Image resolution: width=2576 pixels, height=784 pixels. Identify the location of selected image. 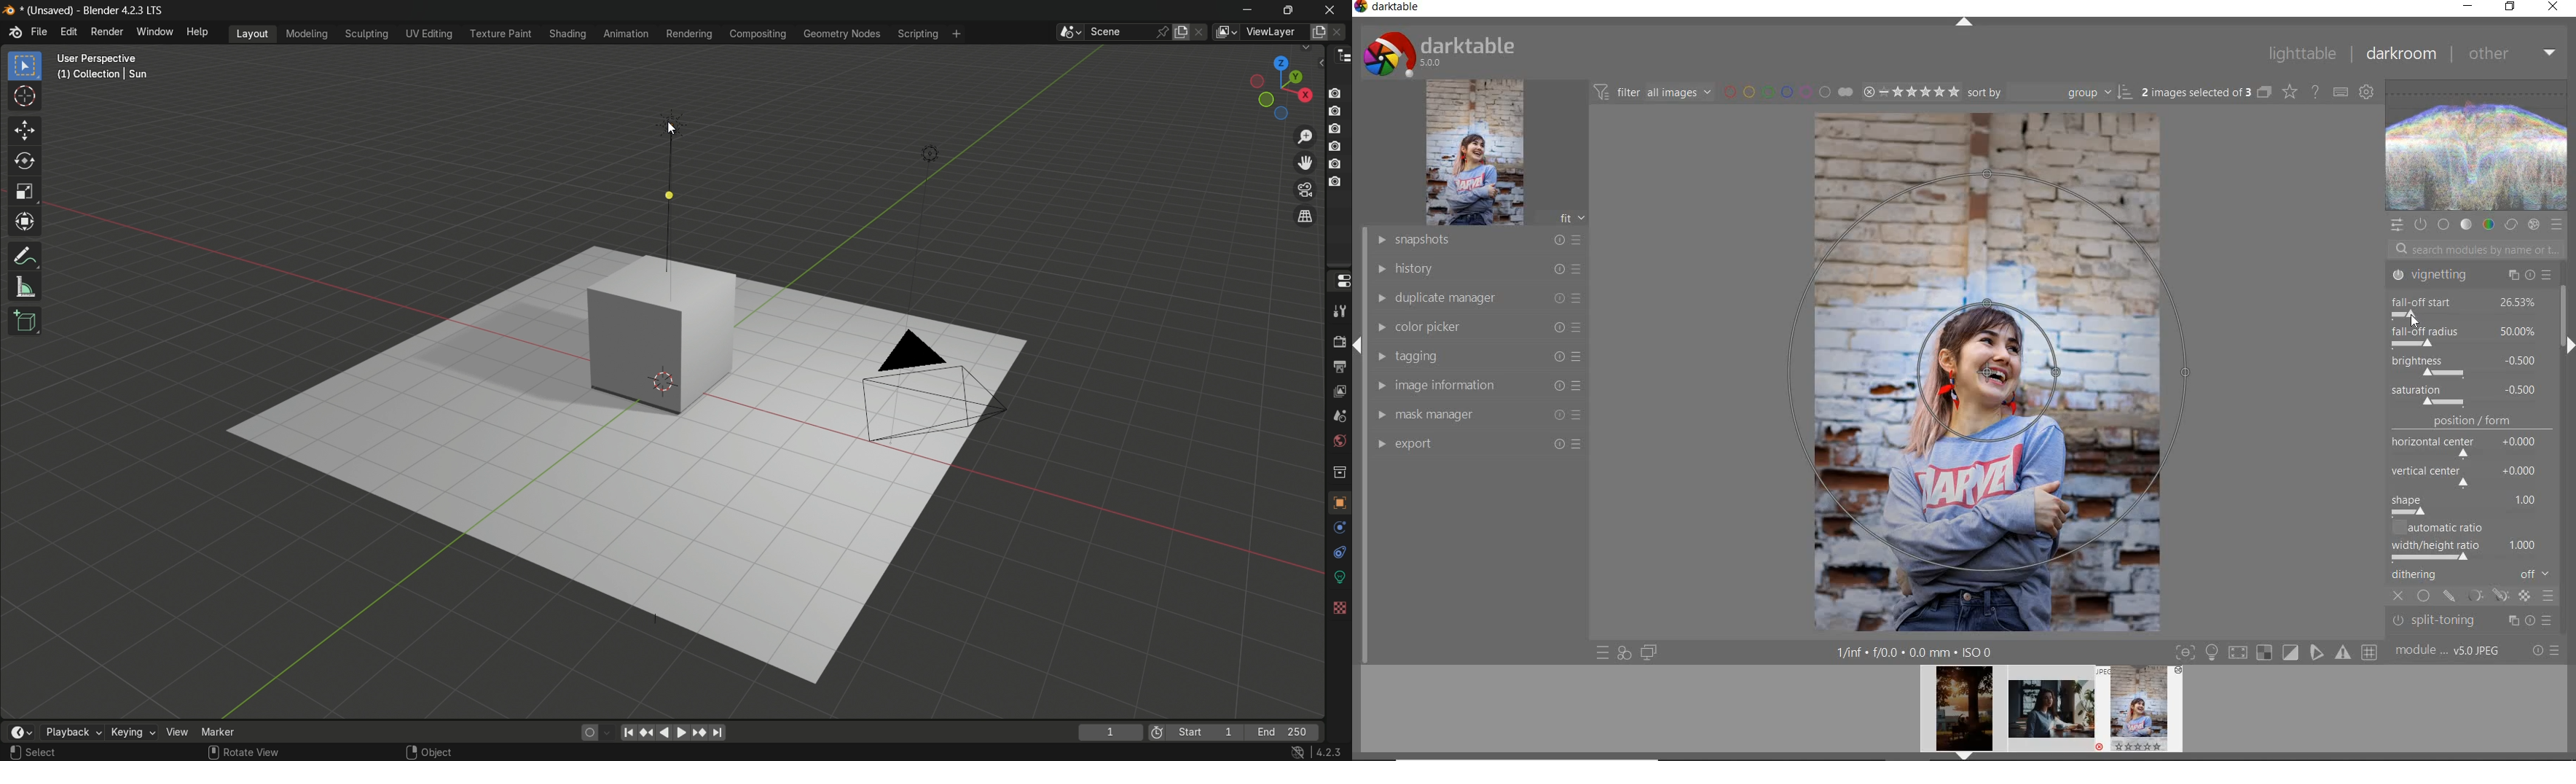
(1988, 370).